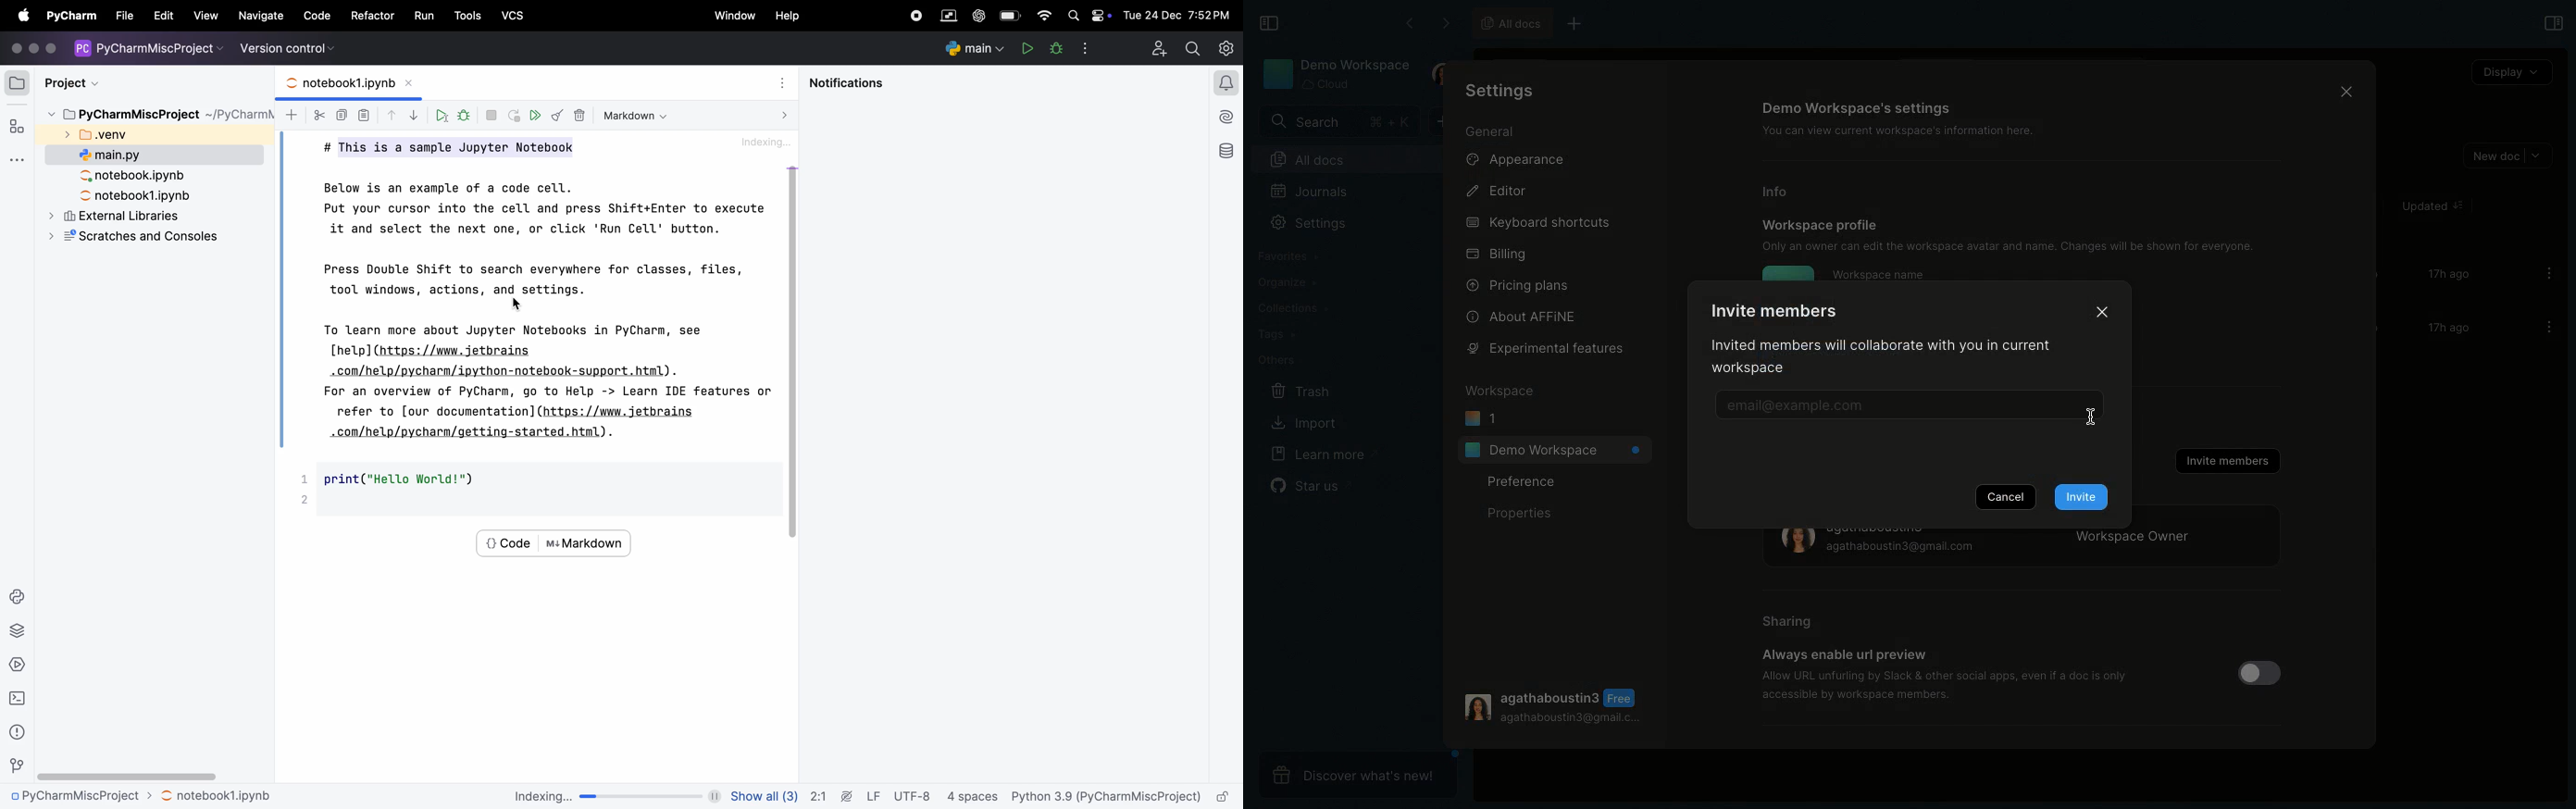 The width and height of the screenshot is (2576, 812). Describe the element at coordinates (1510, 23) in the screenshot. I see `All docs` at that location.